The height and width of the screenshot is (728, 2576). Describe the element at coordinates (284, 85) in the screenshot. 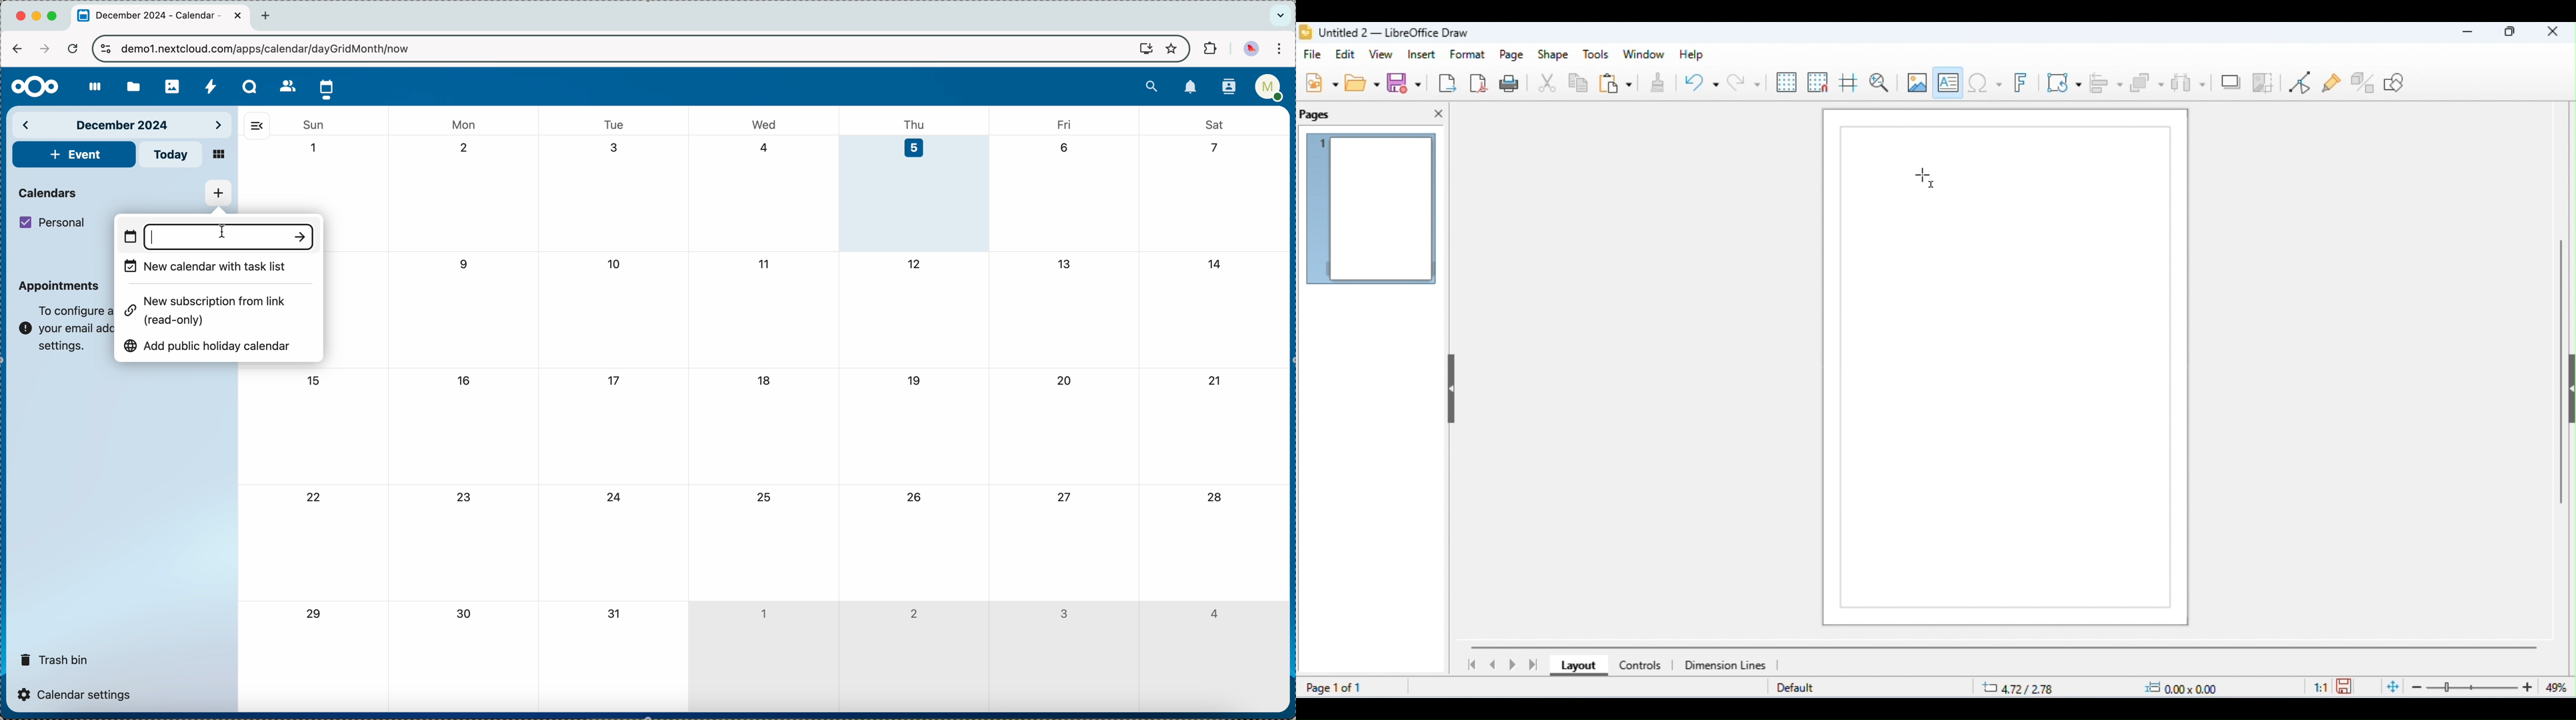

I see `contacts` at that location.